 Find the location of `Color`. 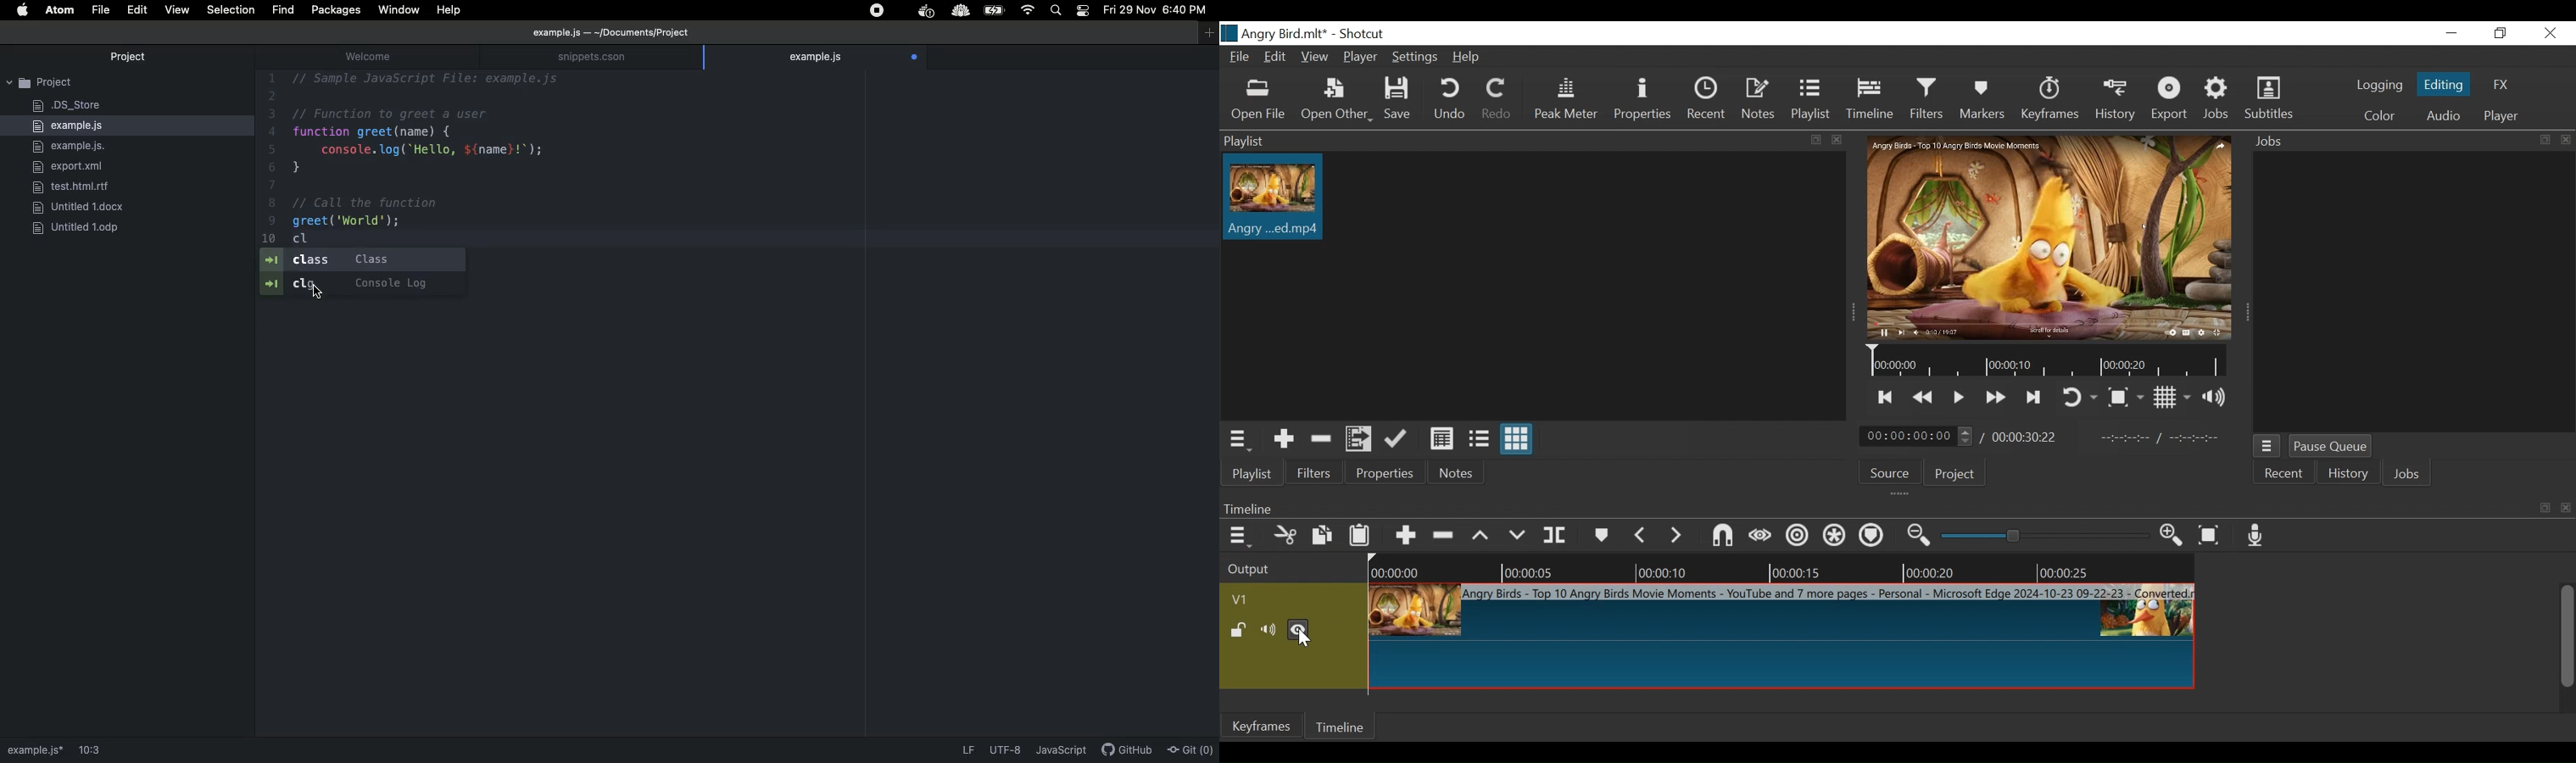

Color is located at coordinates (2380, 116).